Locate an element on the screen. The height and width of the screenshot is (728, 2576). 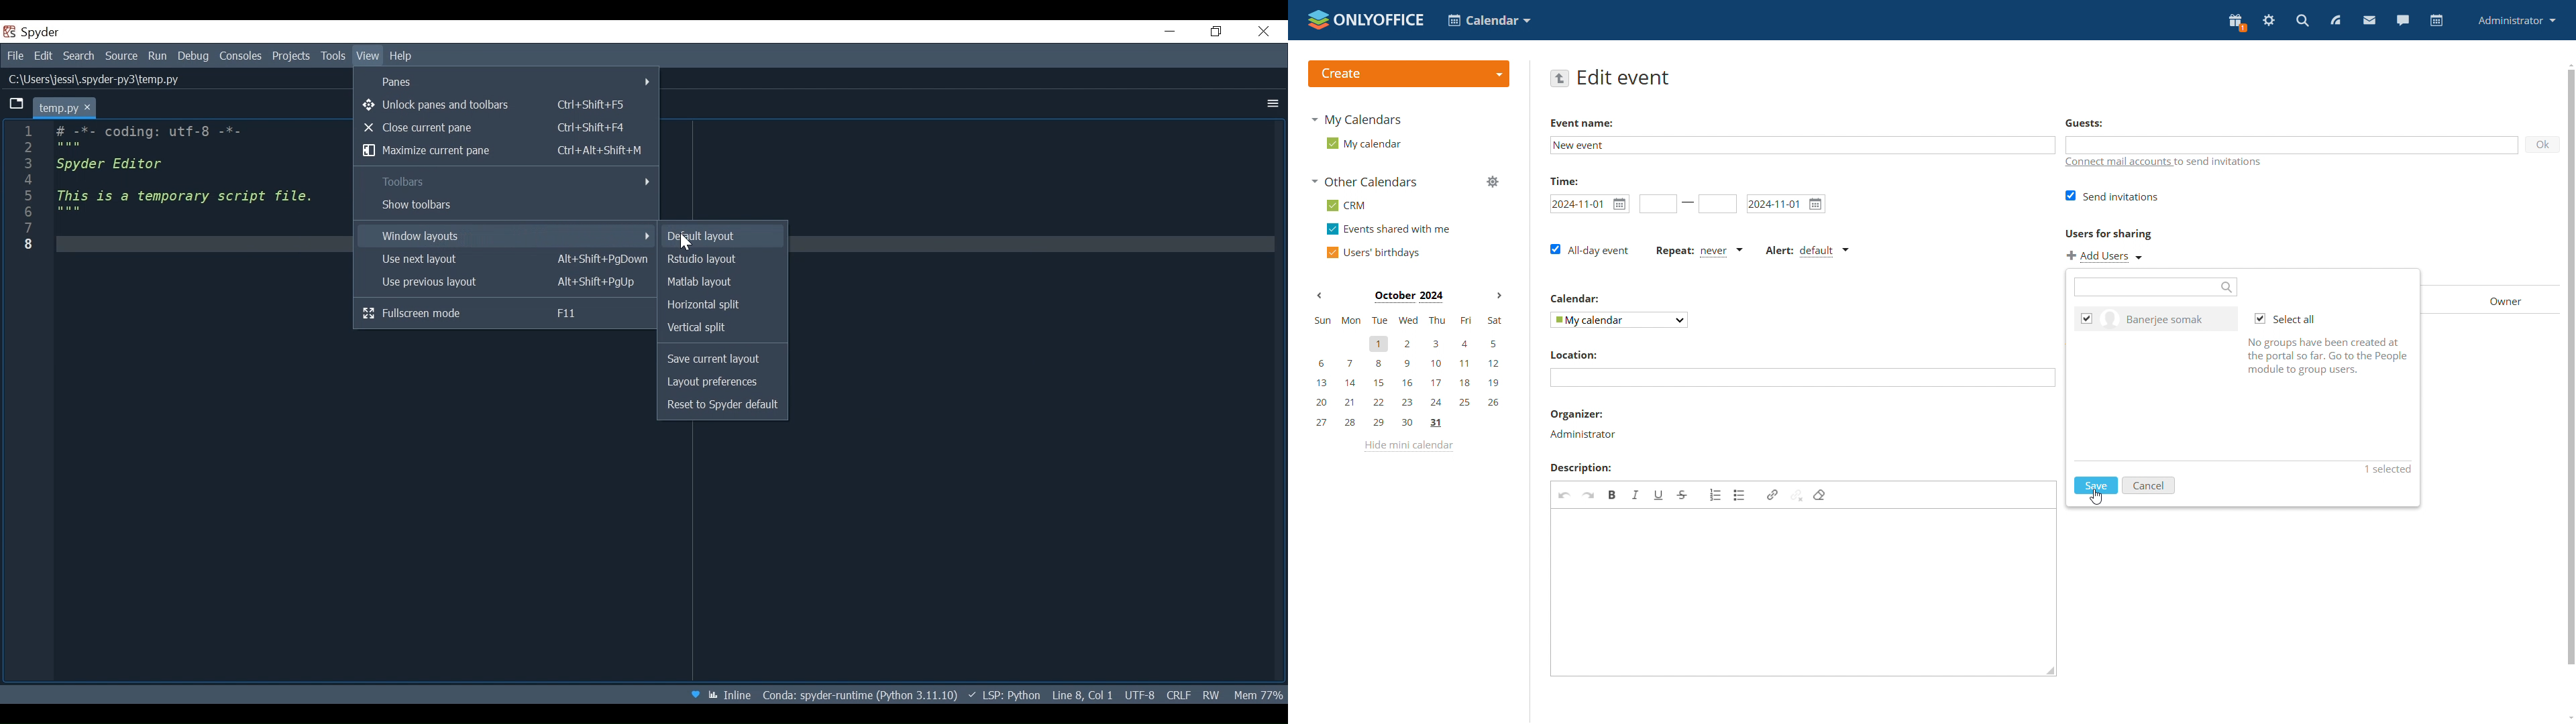
Edit is located at coordinates (45, 57).